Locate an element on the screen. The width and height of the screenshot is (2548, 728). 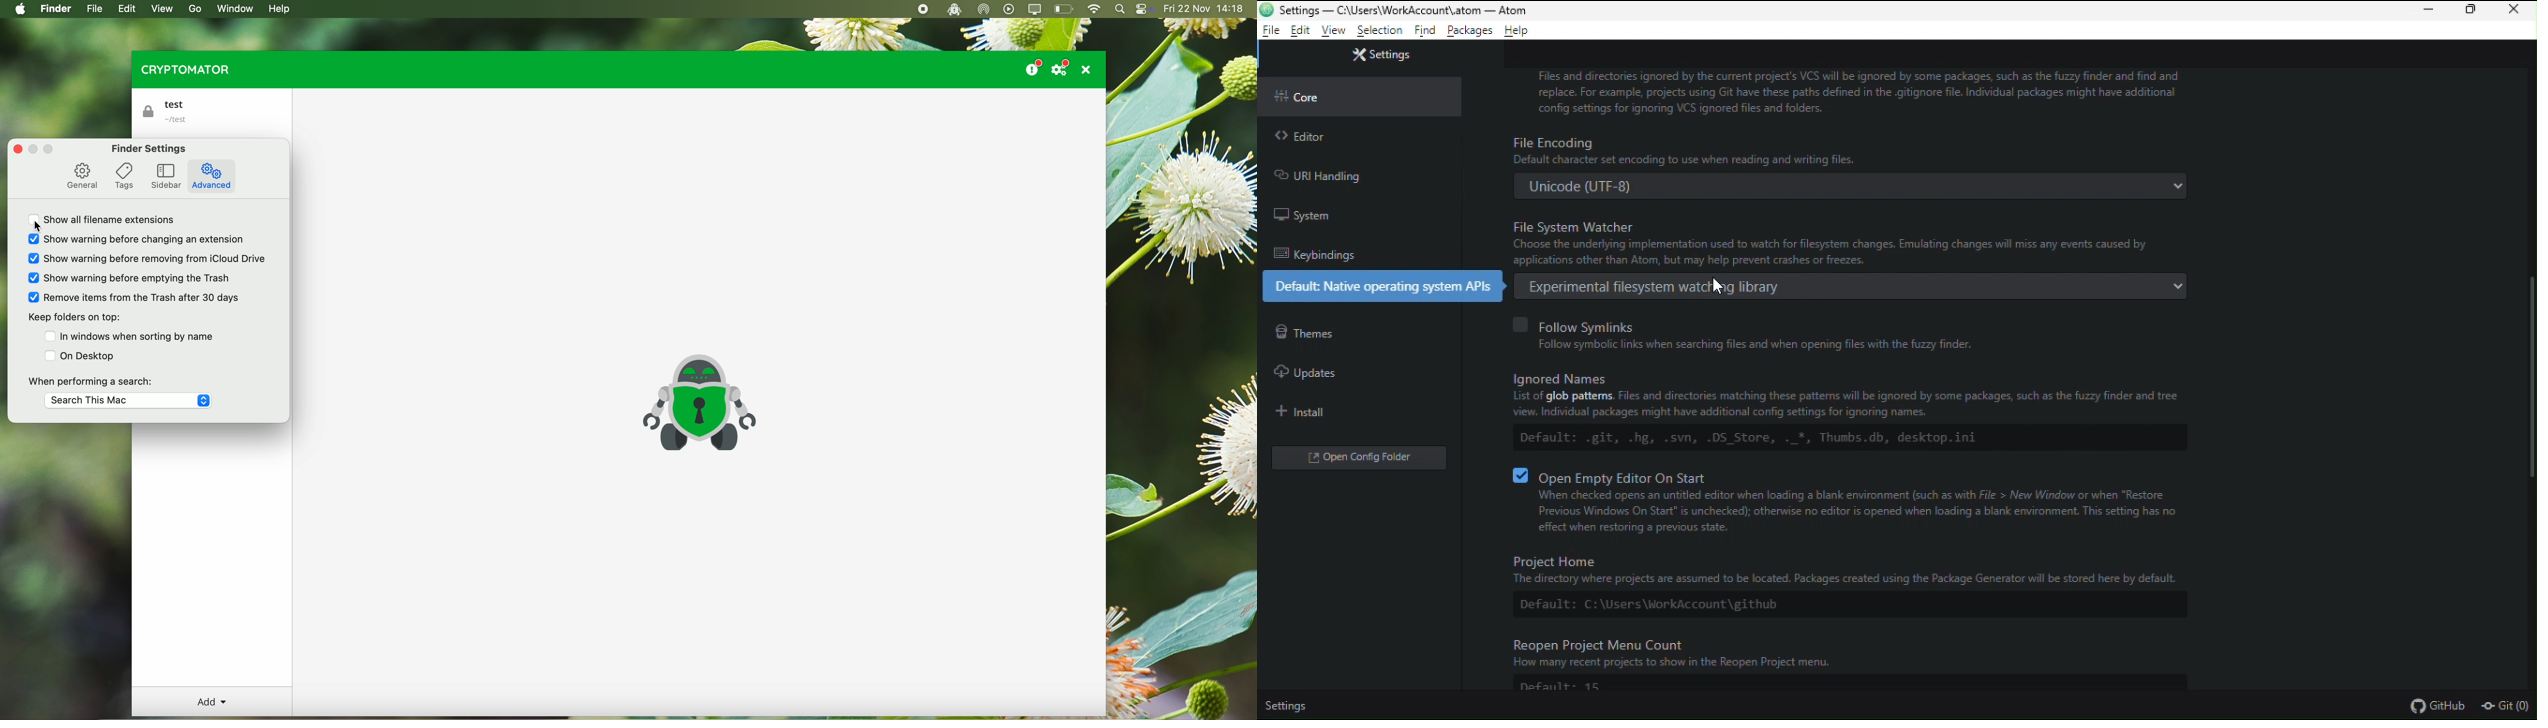
window is located at coordinates (239, 8).